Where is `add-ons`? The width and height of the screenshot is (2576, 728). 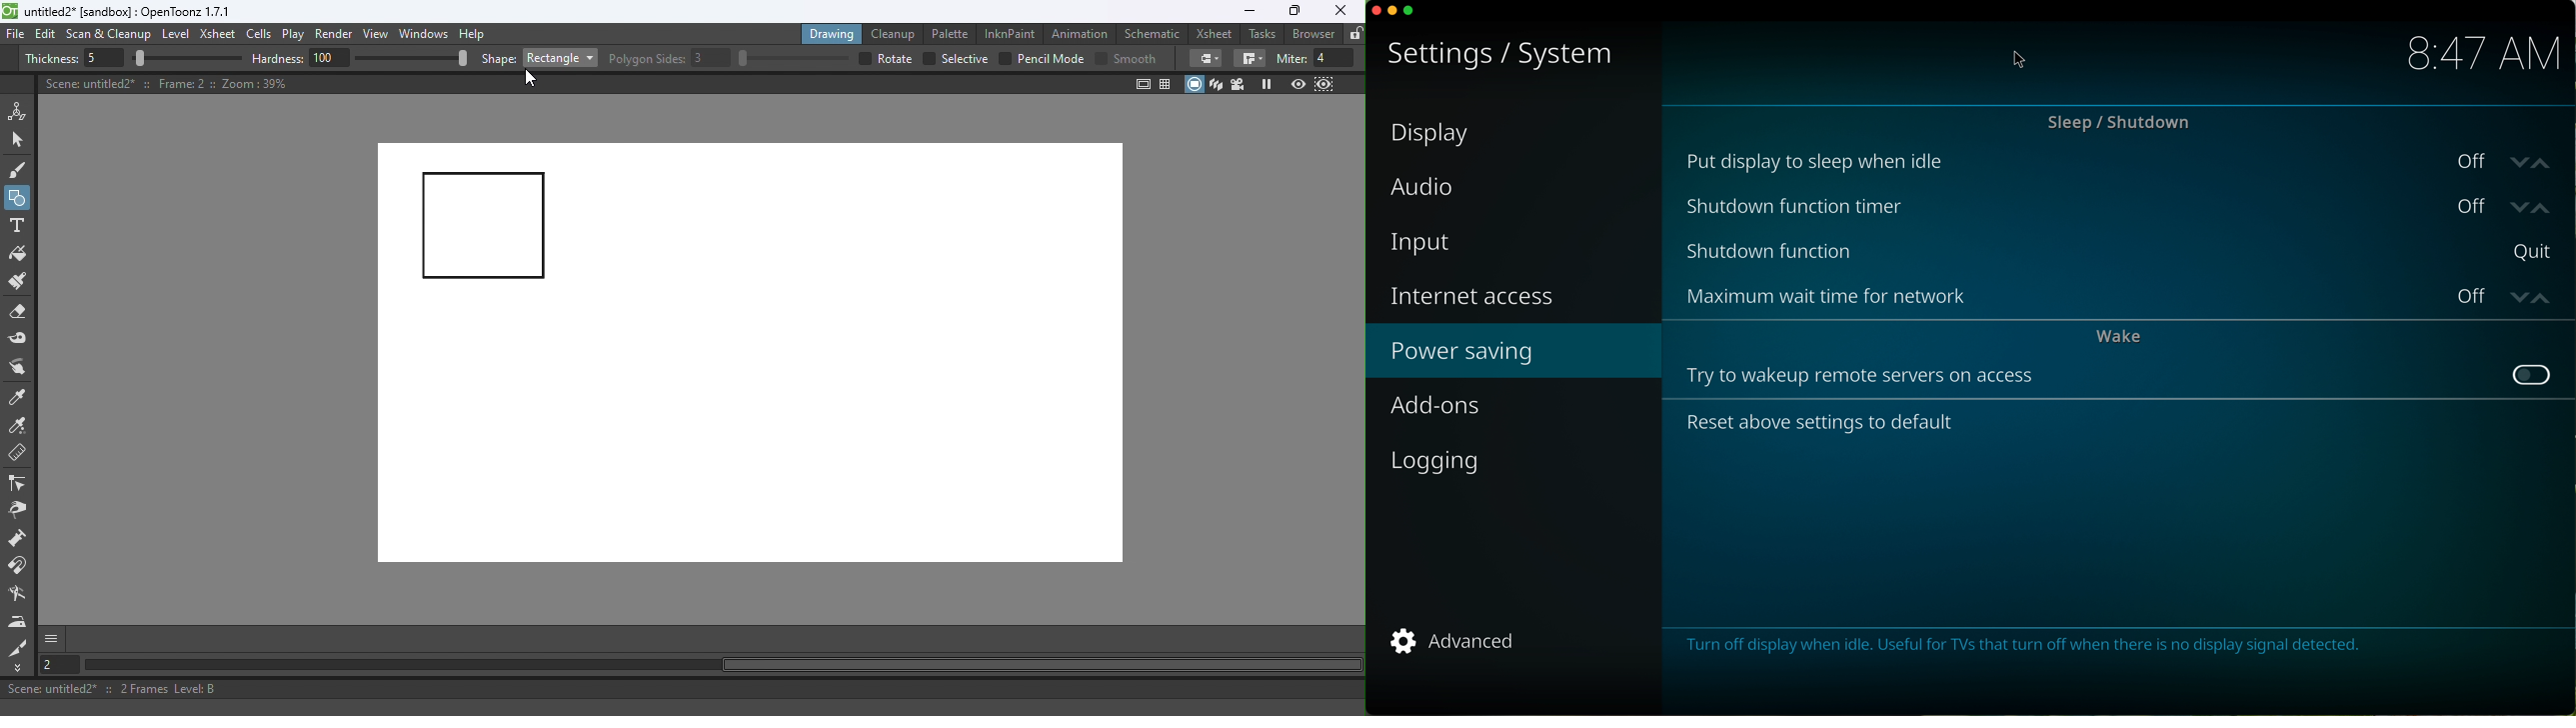
add-ons is located at coordinates (1514, 405).